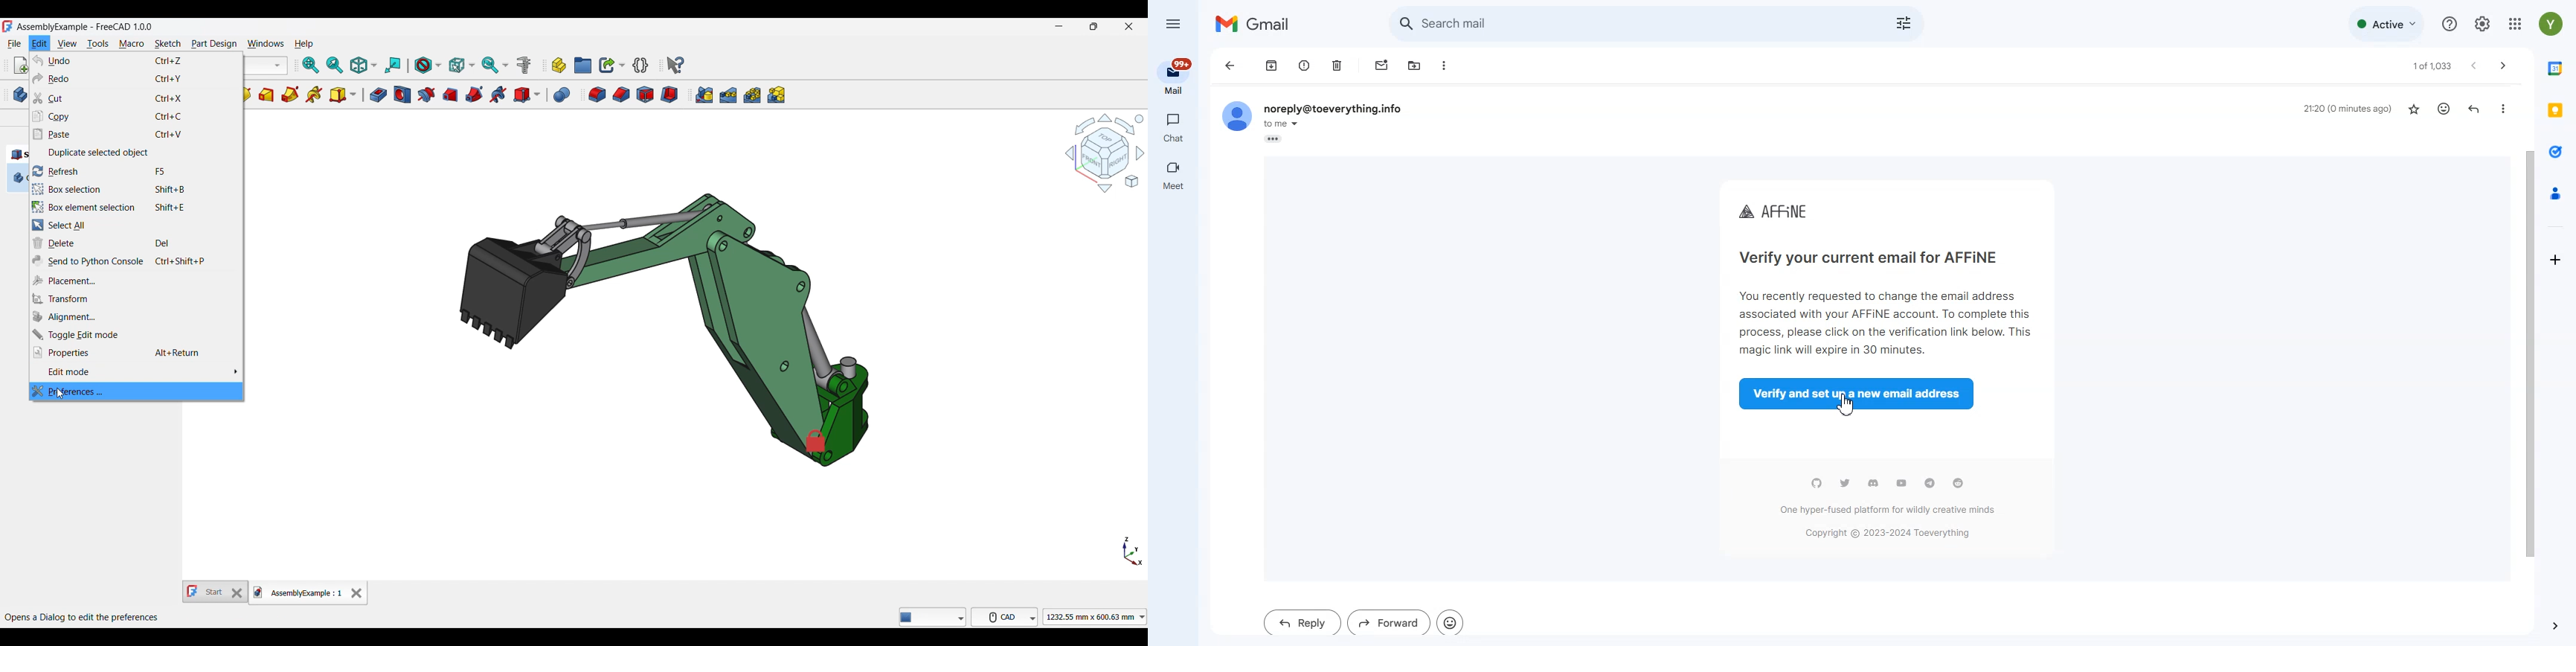  I want to click on Placement , so click(136, 280).